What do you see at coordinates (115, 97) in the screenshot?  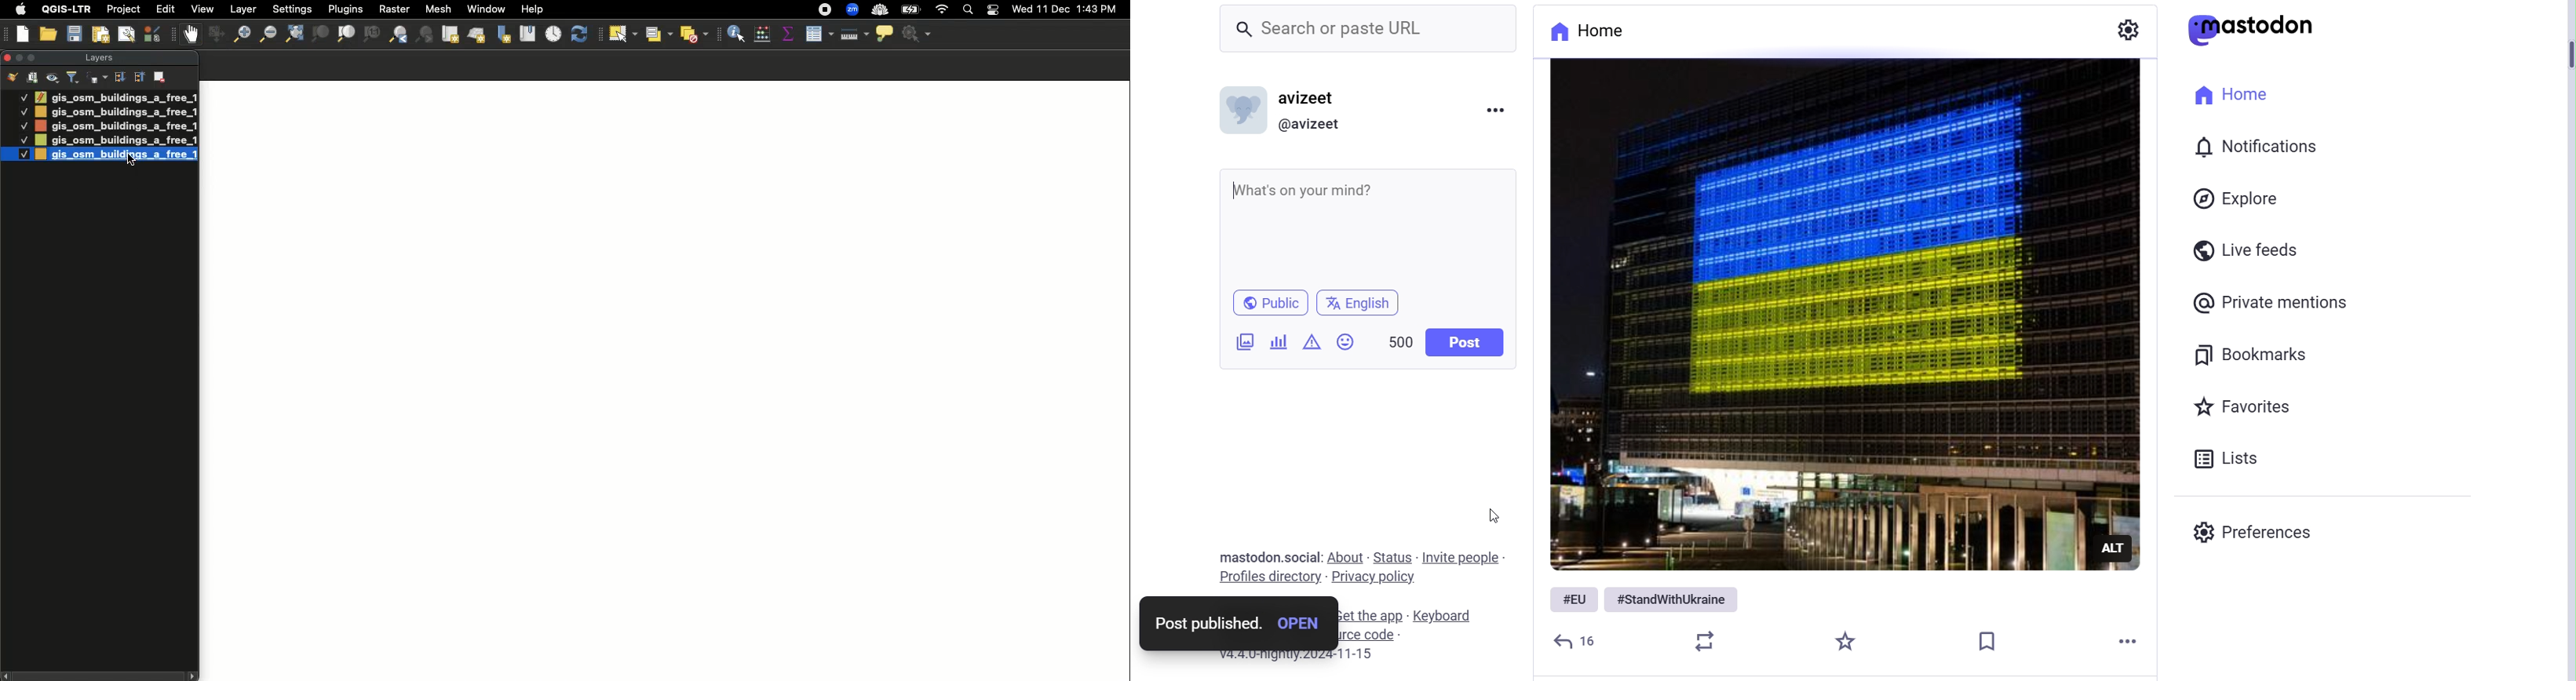 I see `gis_osm_buildings_a_free_1` at bounding box center [115, 97].